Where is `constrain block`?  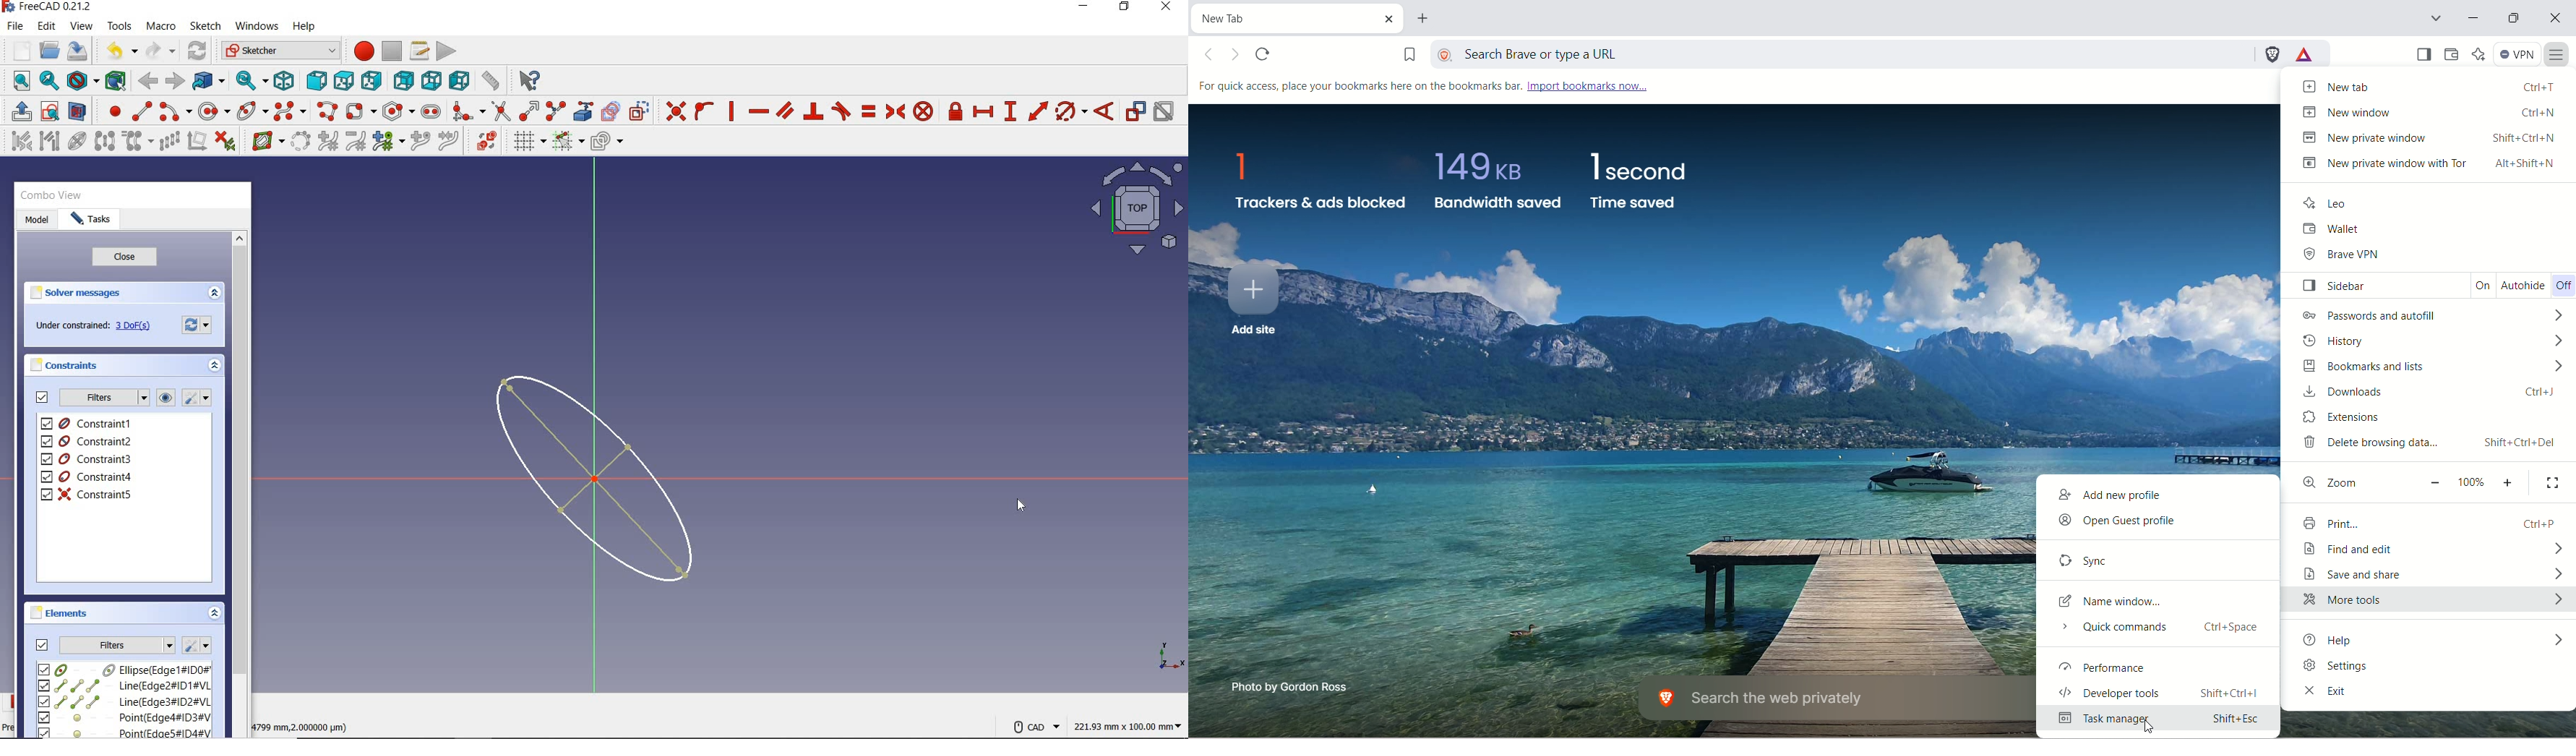 constrain block is located at coordinates (923, 110).